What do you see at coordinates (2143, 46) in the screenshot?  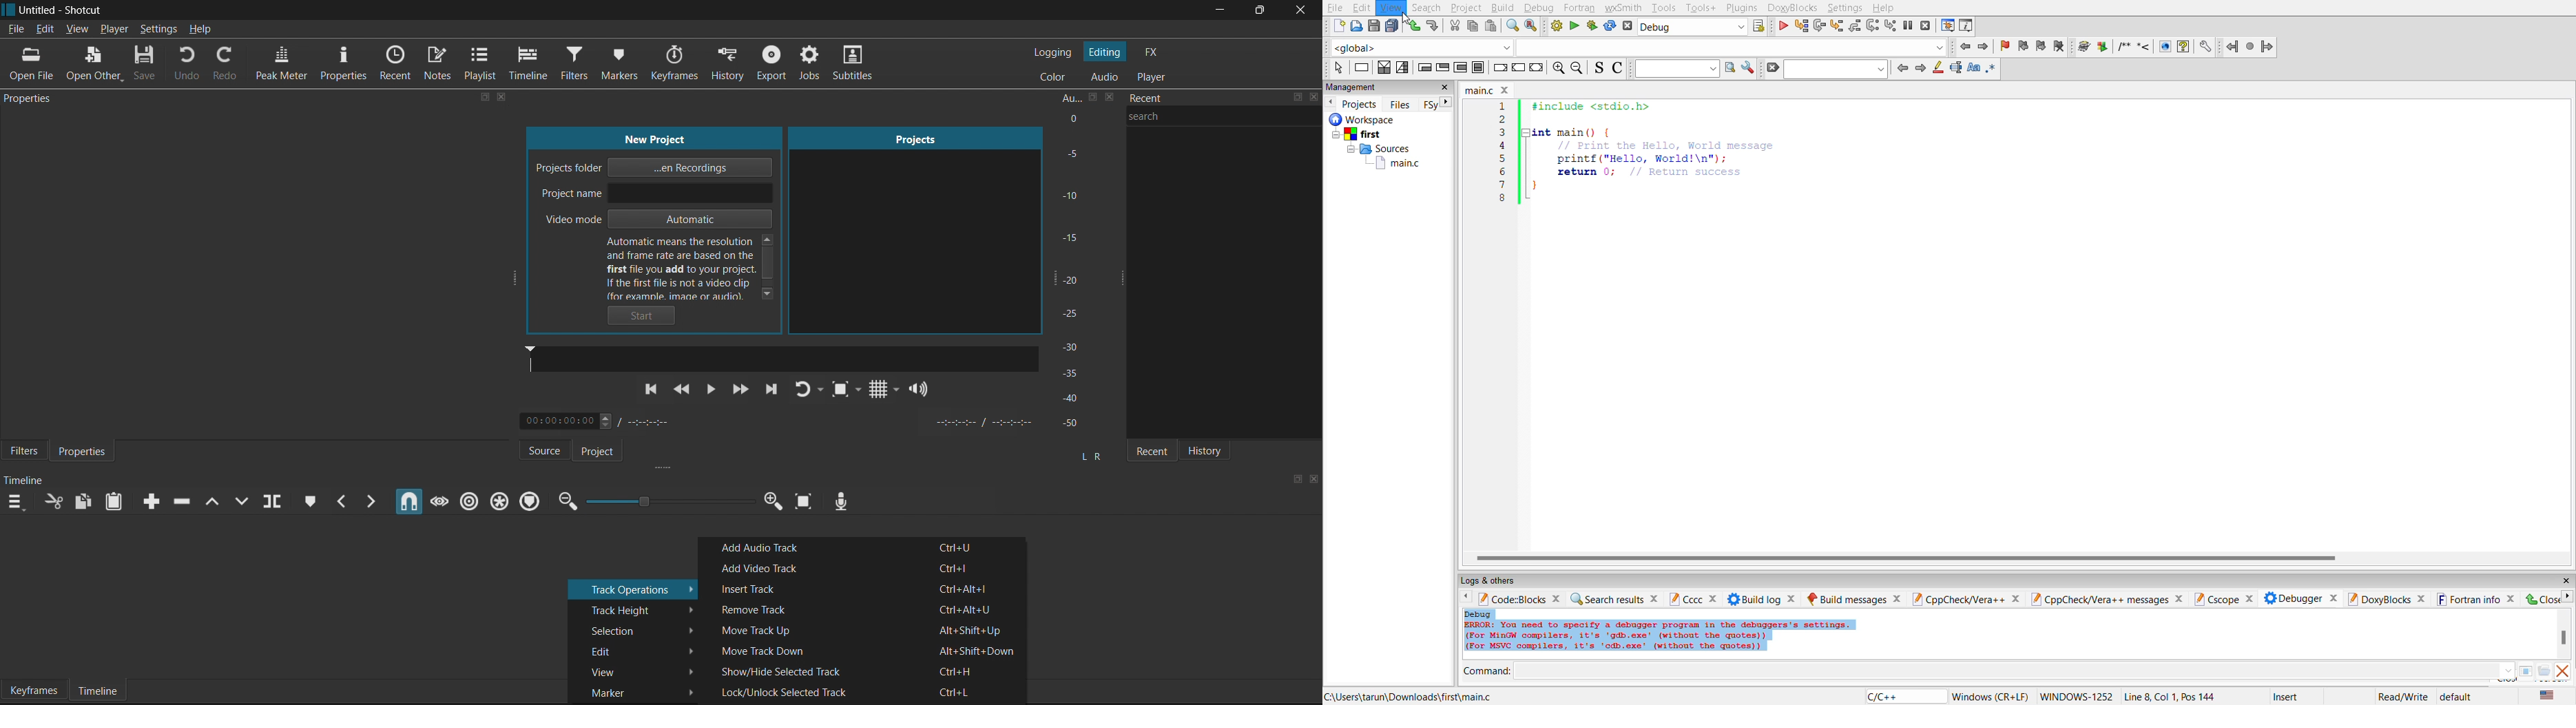 I see `doxyblocks` at bounding box center [2143, 46].